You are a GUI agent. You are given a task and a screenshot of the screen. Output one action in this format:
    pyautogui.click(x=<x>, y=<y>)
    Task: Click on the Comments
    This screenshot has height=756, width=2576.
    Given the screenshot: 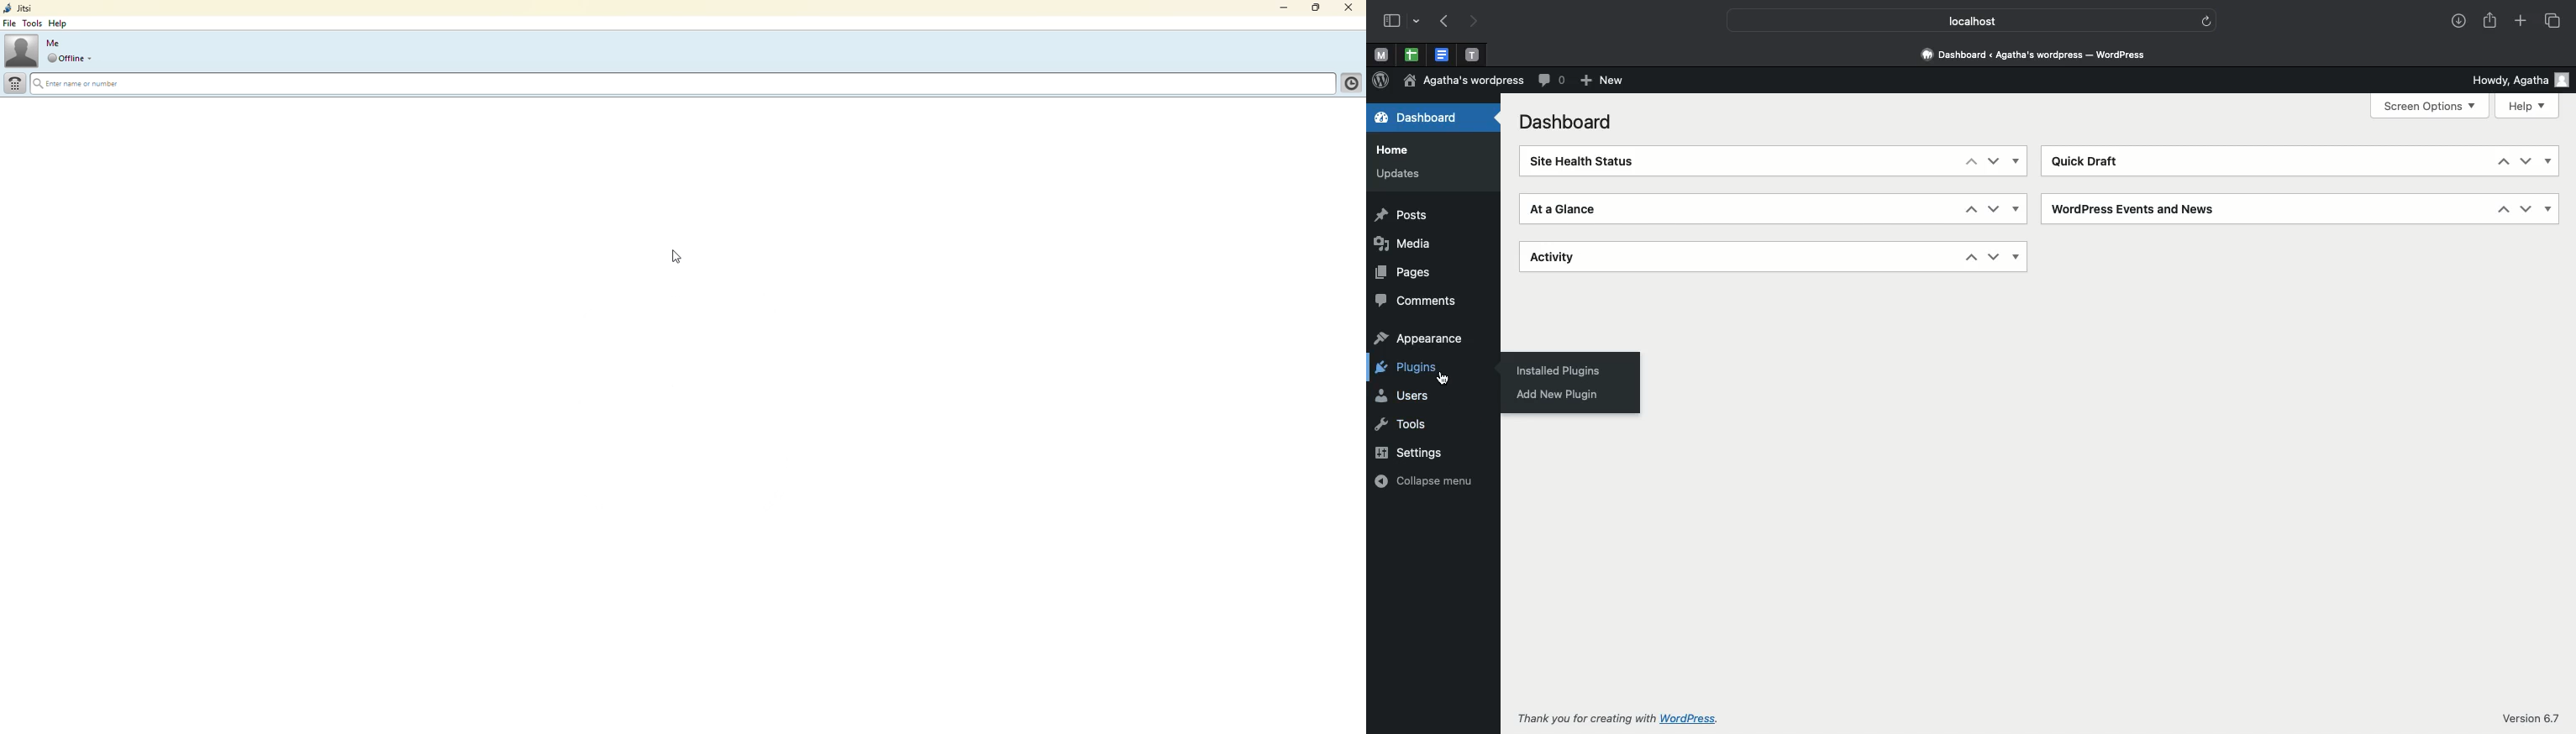 What is the action you would take?
    pyautogui.click(x=1422, y=300)
    